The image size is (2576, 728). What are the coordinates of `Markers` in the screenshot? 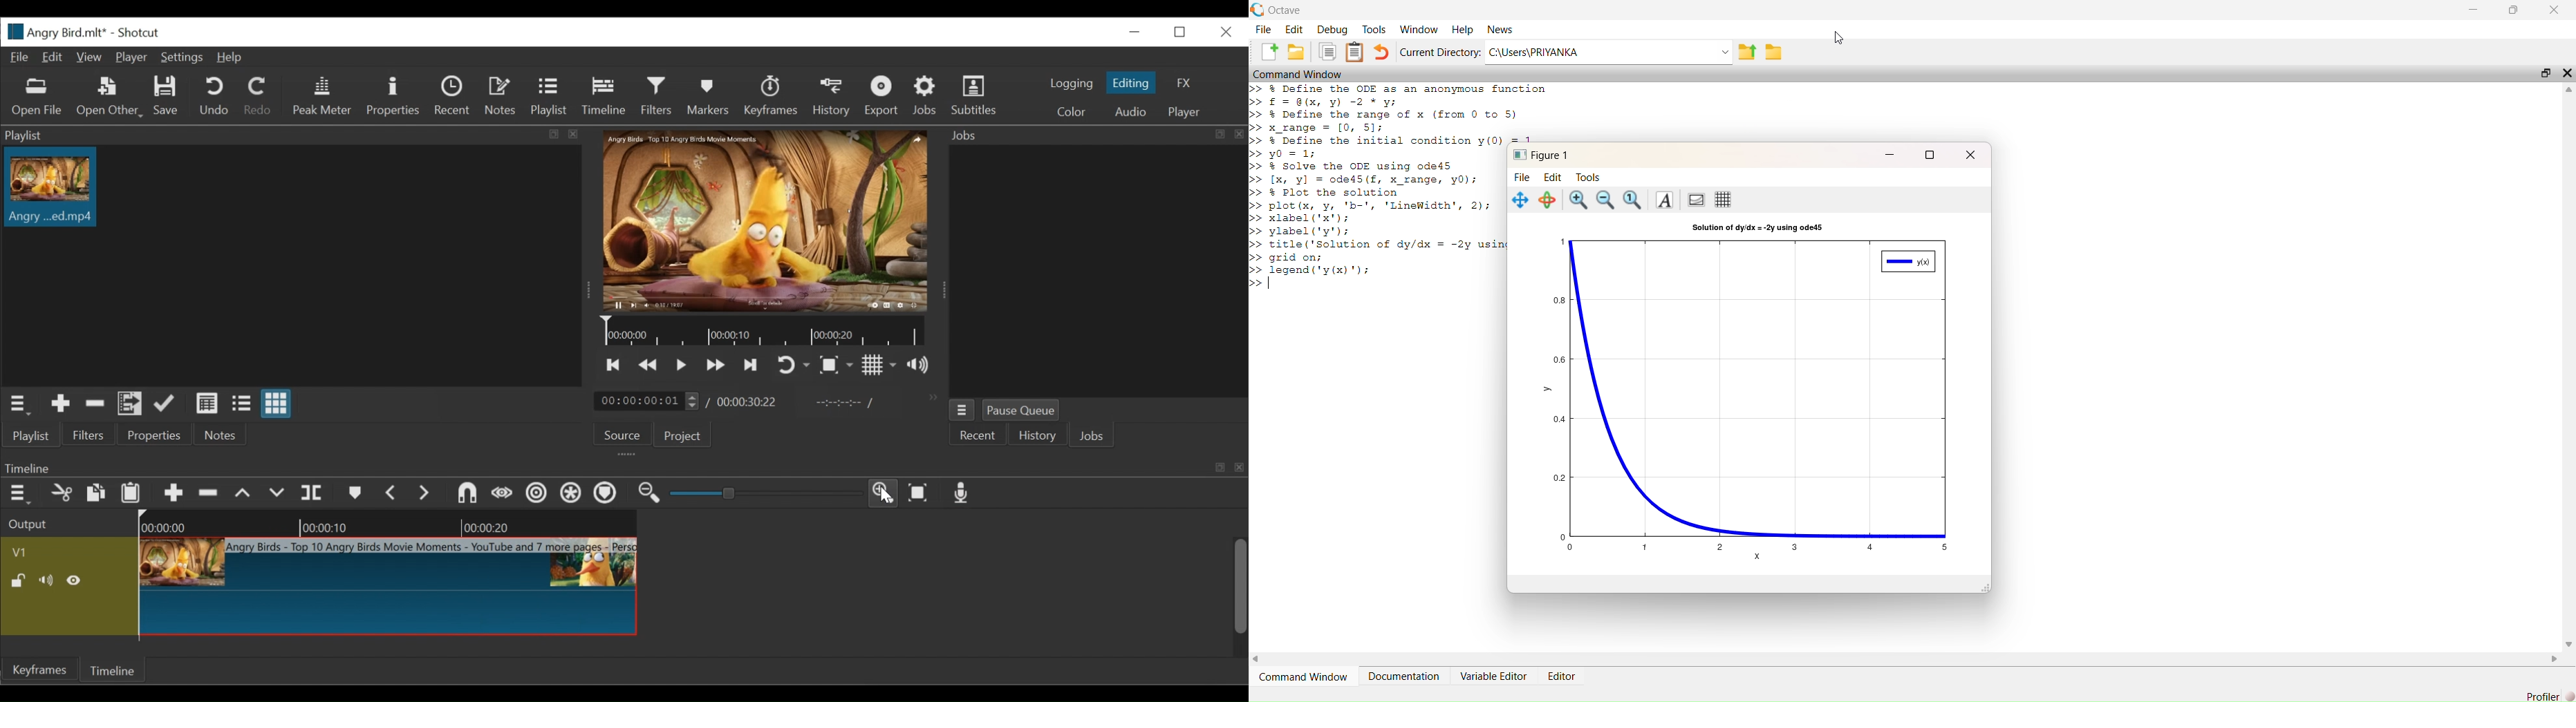 It's located at (708, 97).